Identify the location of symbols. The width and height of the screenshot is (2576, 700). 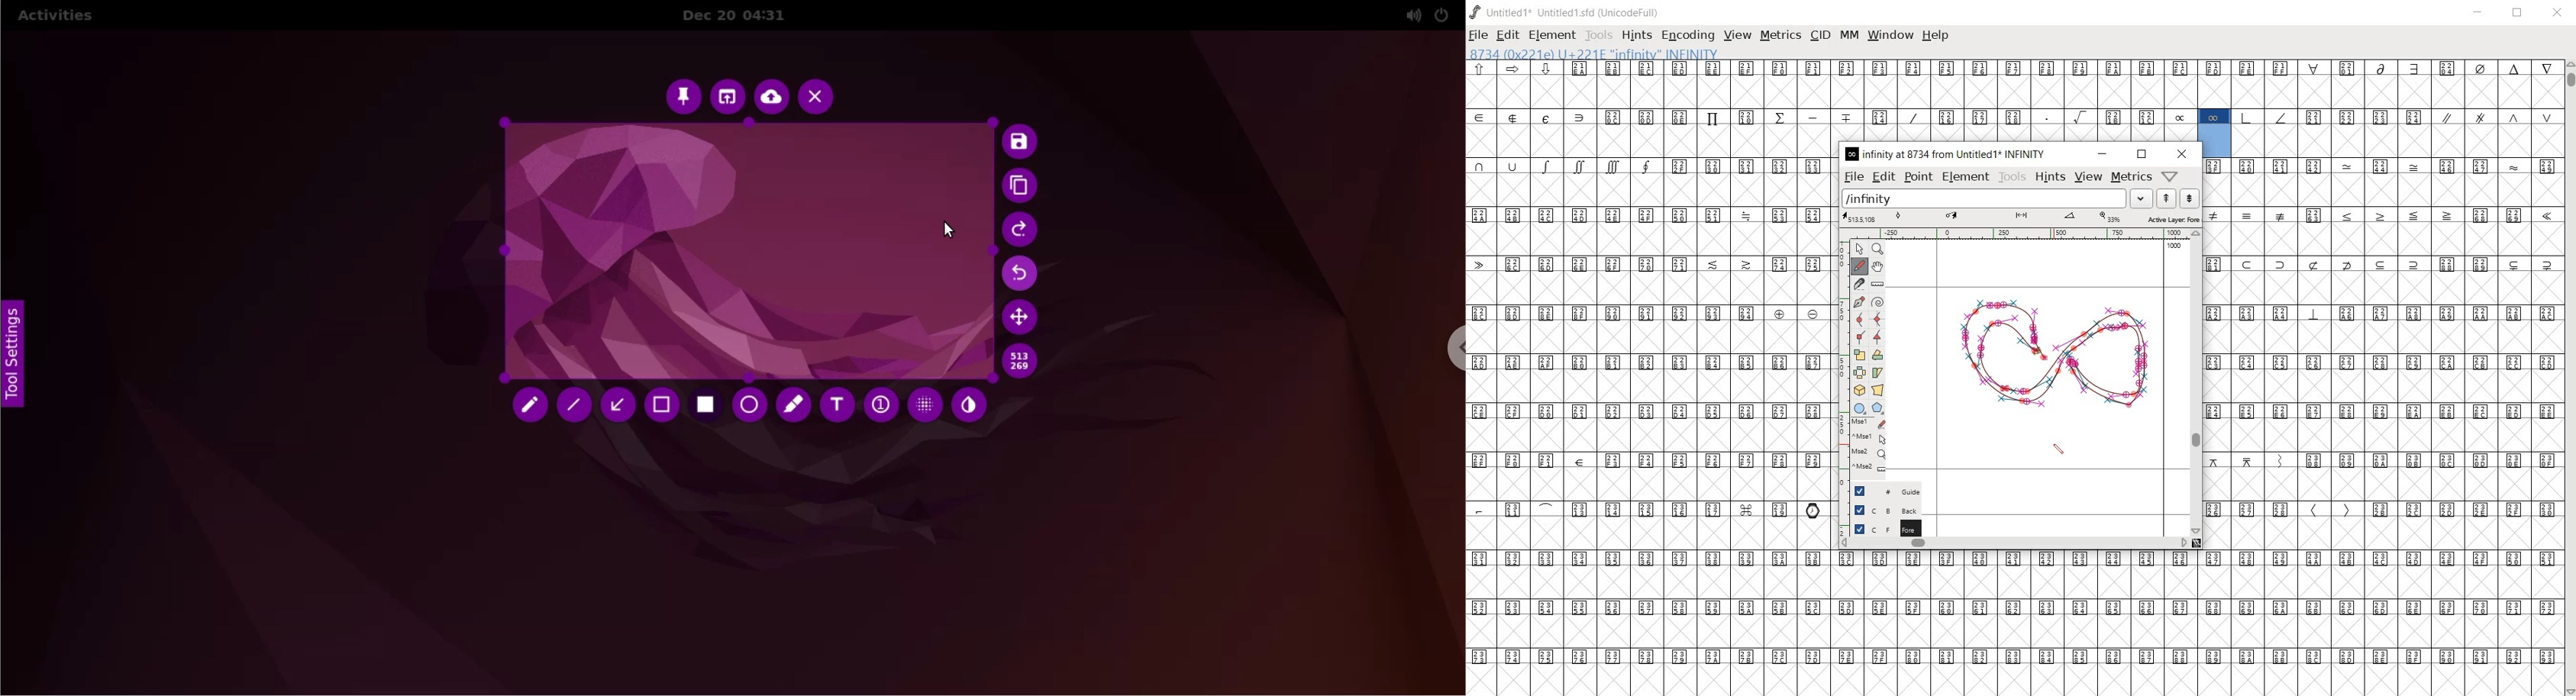
(1565, 165).